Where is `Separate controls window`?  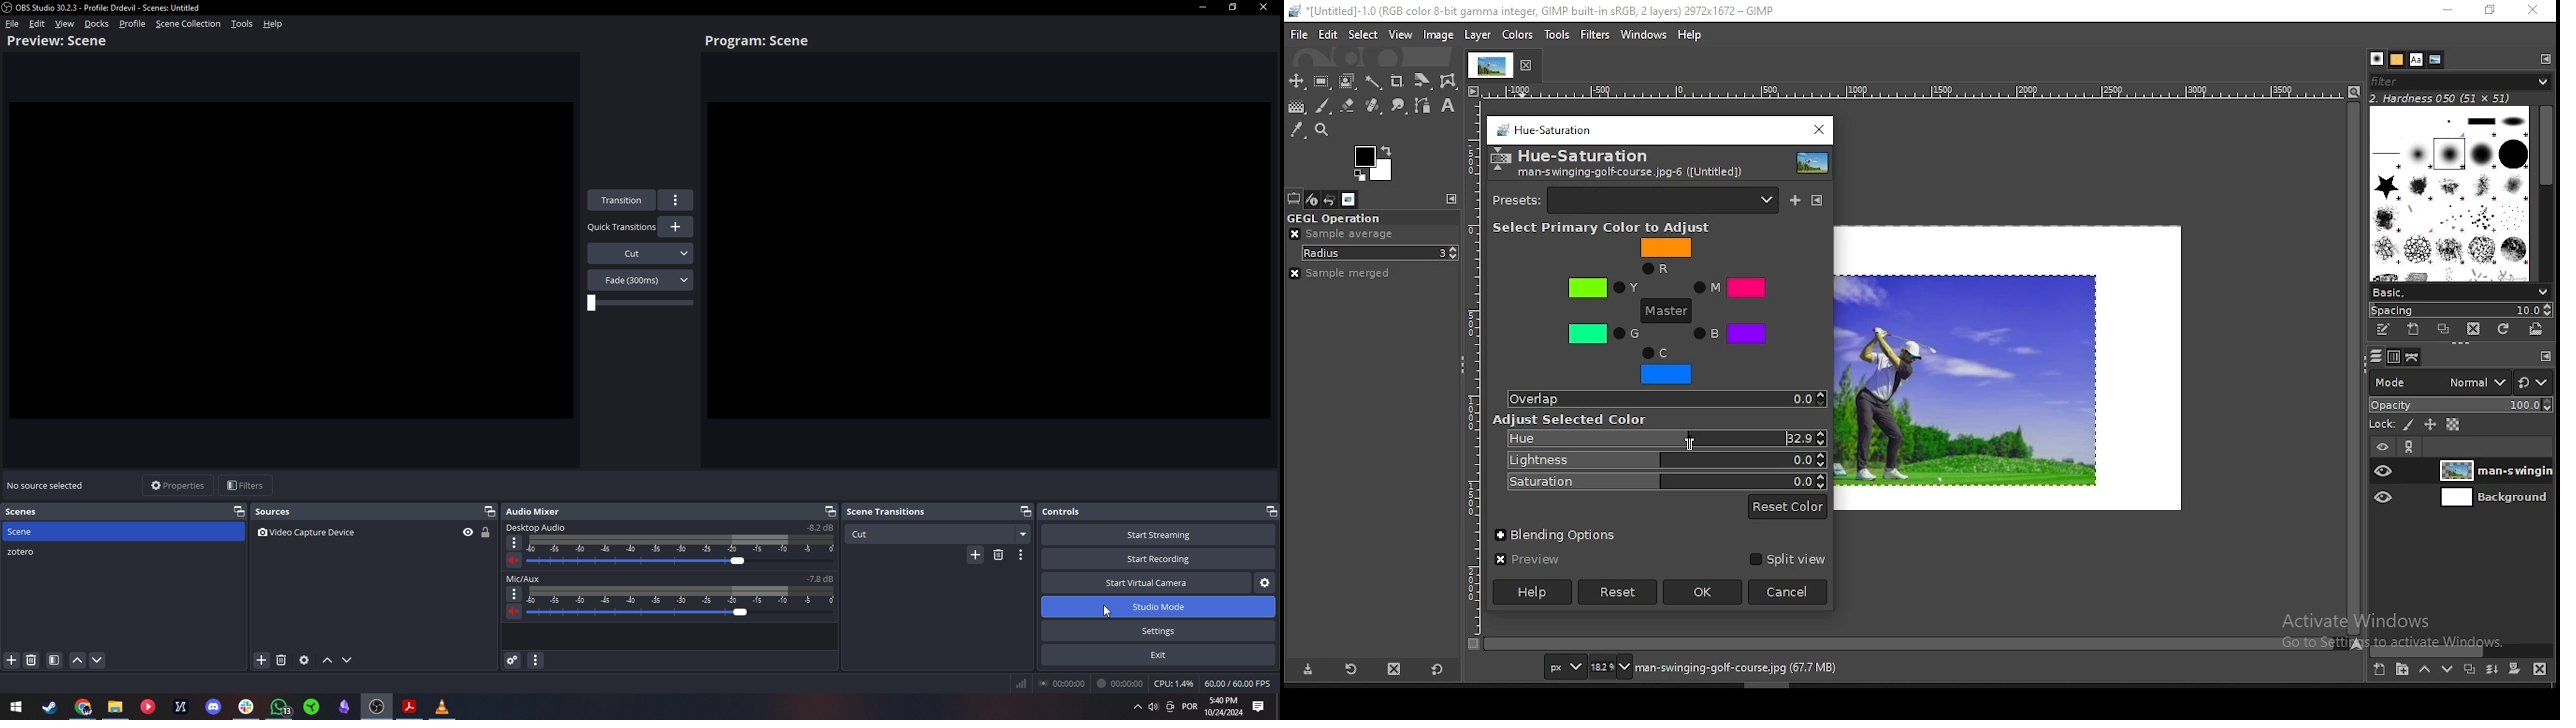
Separate controls window is located at coordinates (1272, 512).